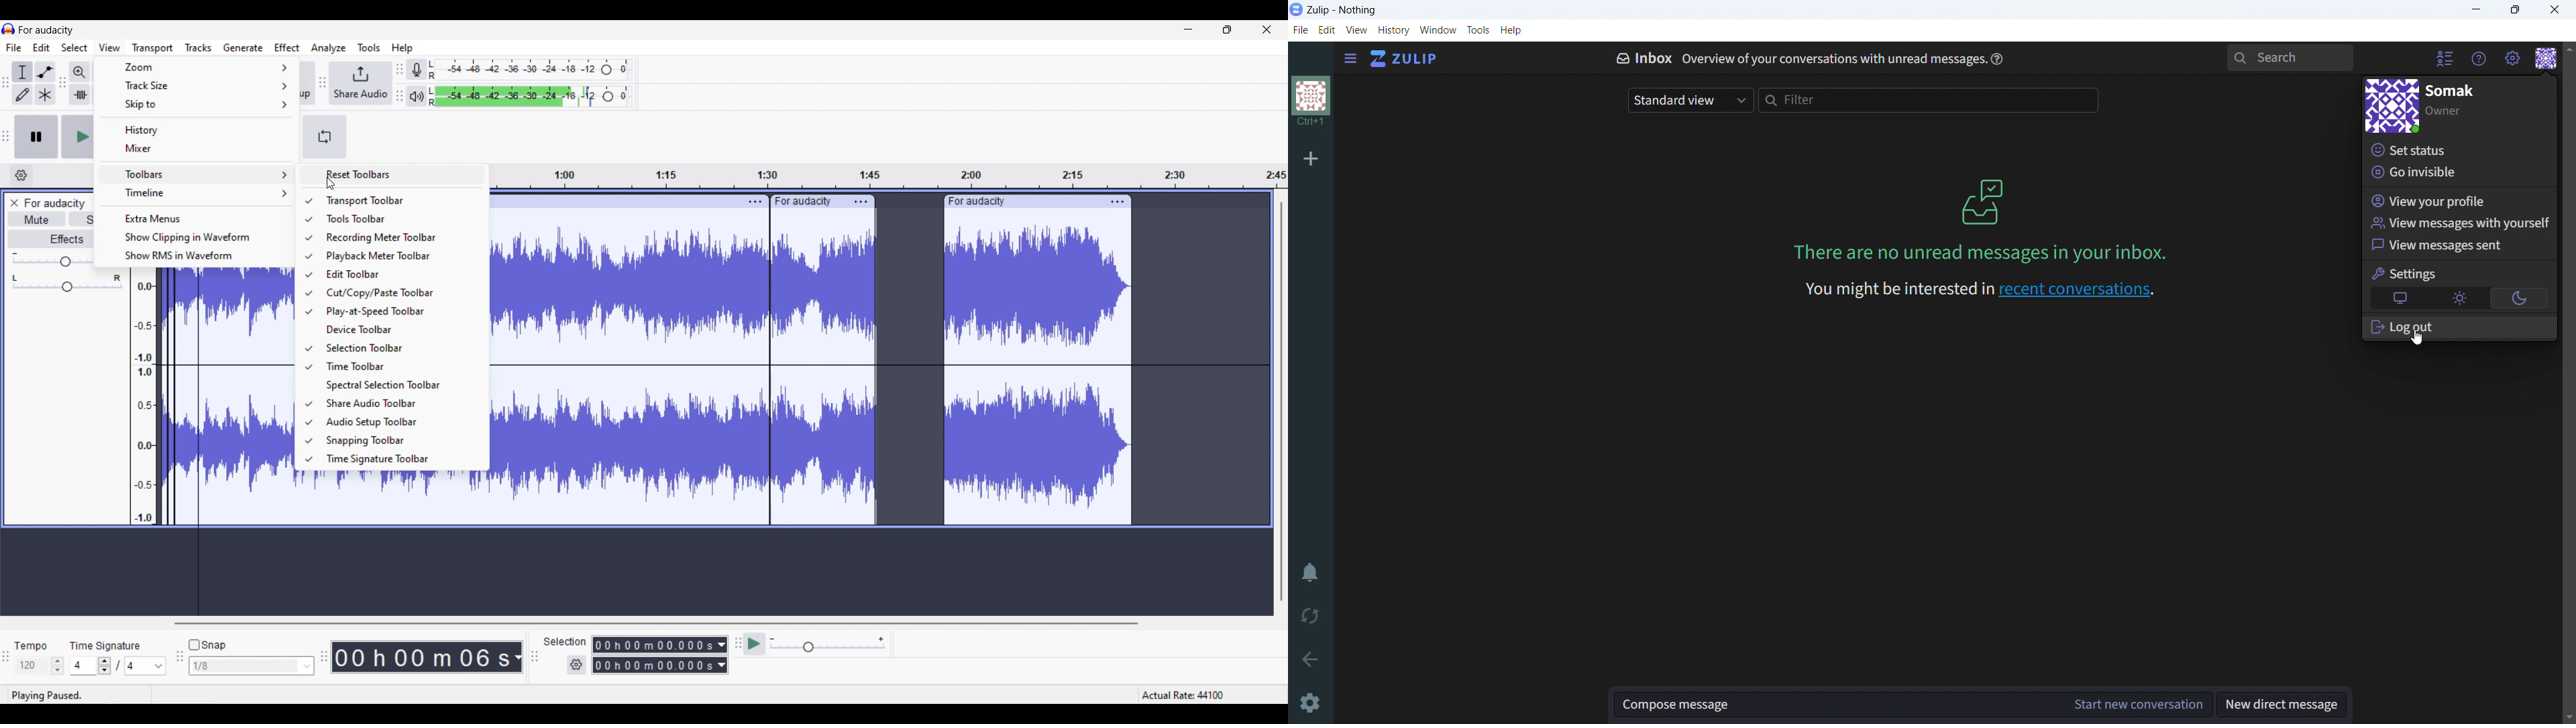 The height and width of the screenshot is (728, 2576). Describe the element at coordinates (1996, 58) in the screenshot. I see `help` at that location.